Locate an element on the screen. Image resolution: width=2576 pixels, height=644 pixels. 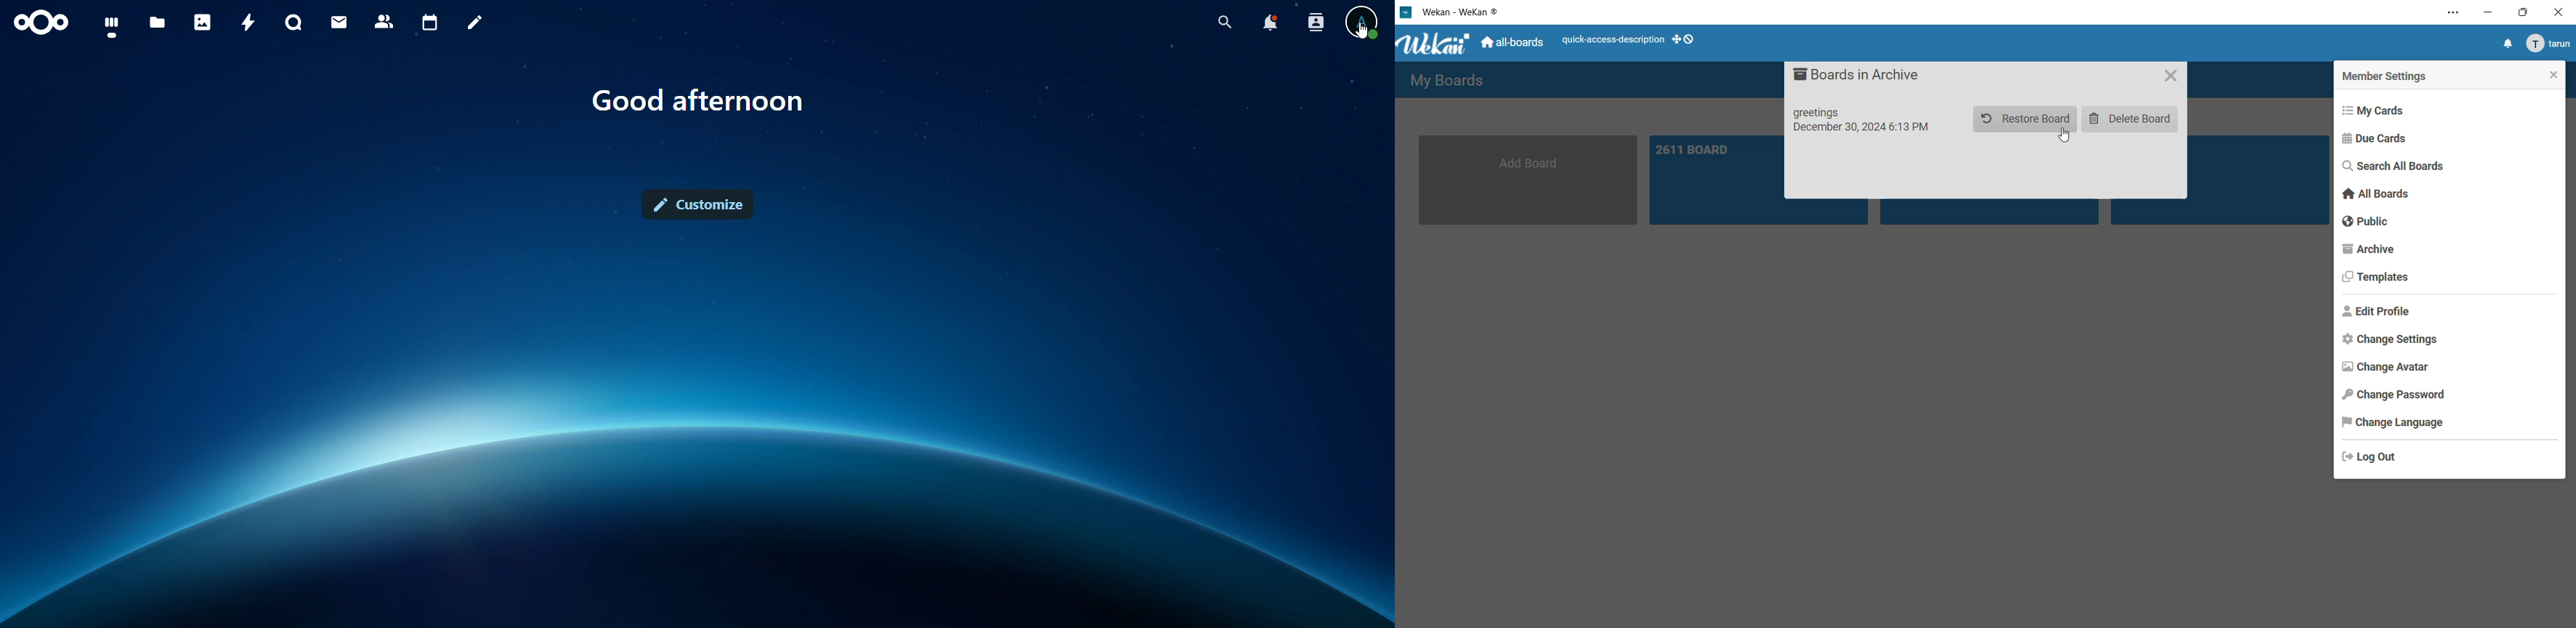
change language is located at coordinates (2392, 424).